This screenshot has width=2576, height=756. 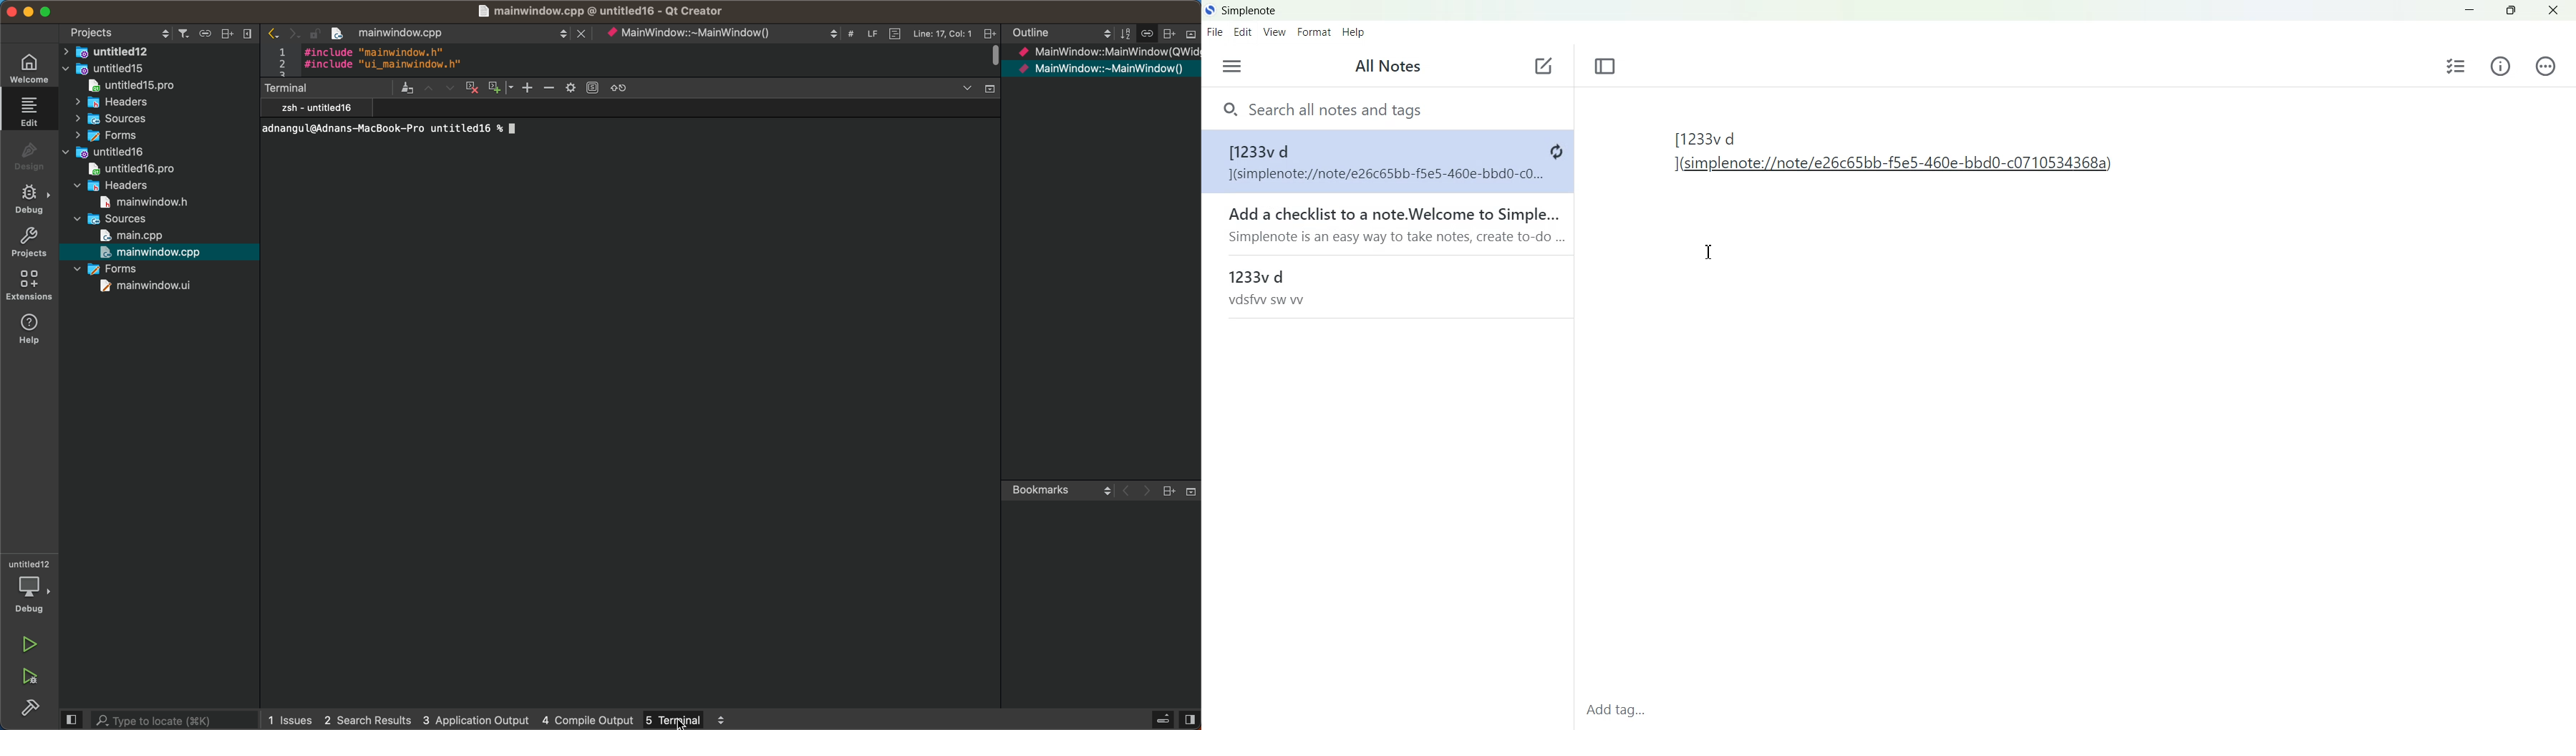 What do you see at coordinates (116, 32) in the screenshot?
I see `project settings` at bounding box center [116, 32].